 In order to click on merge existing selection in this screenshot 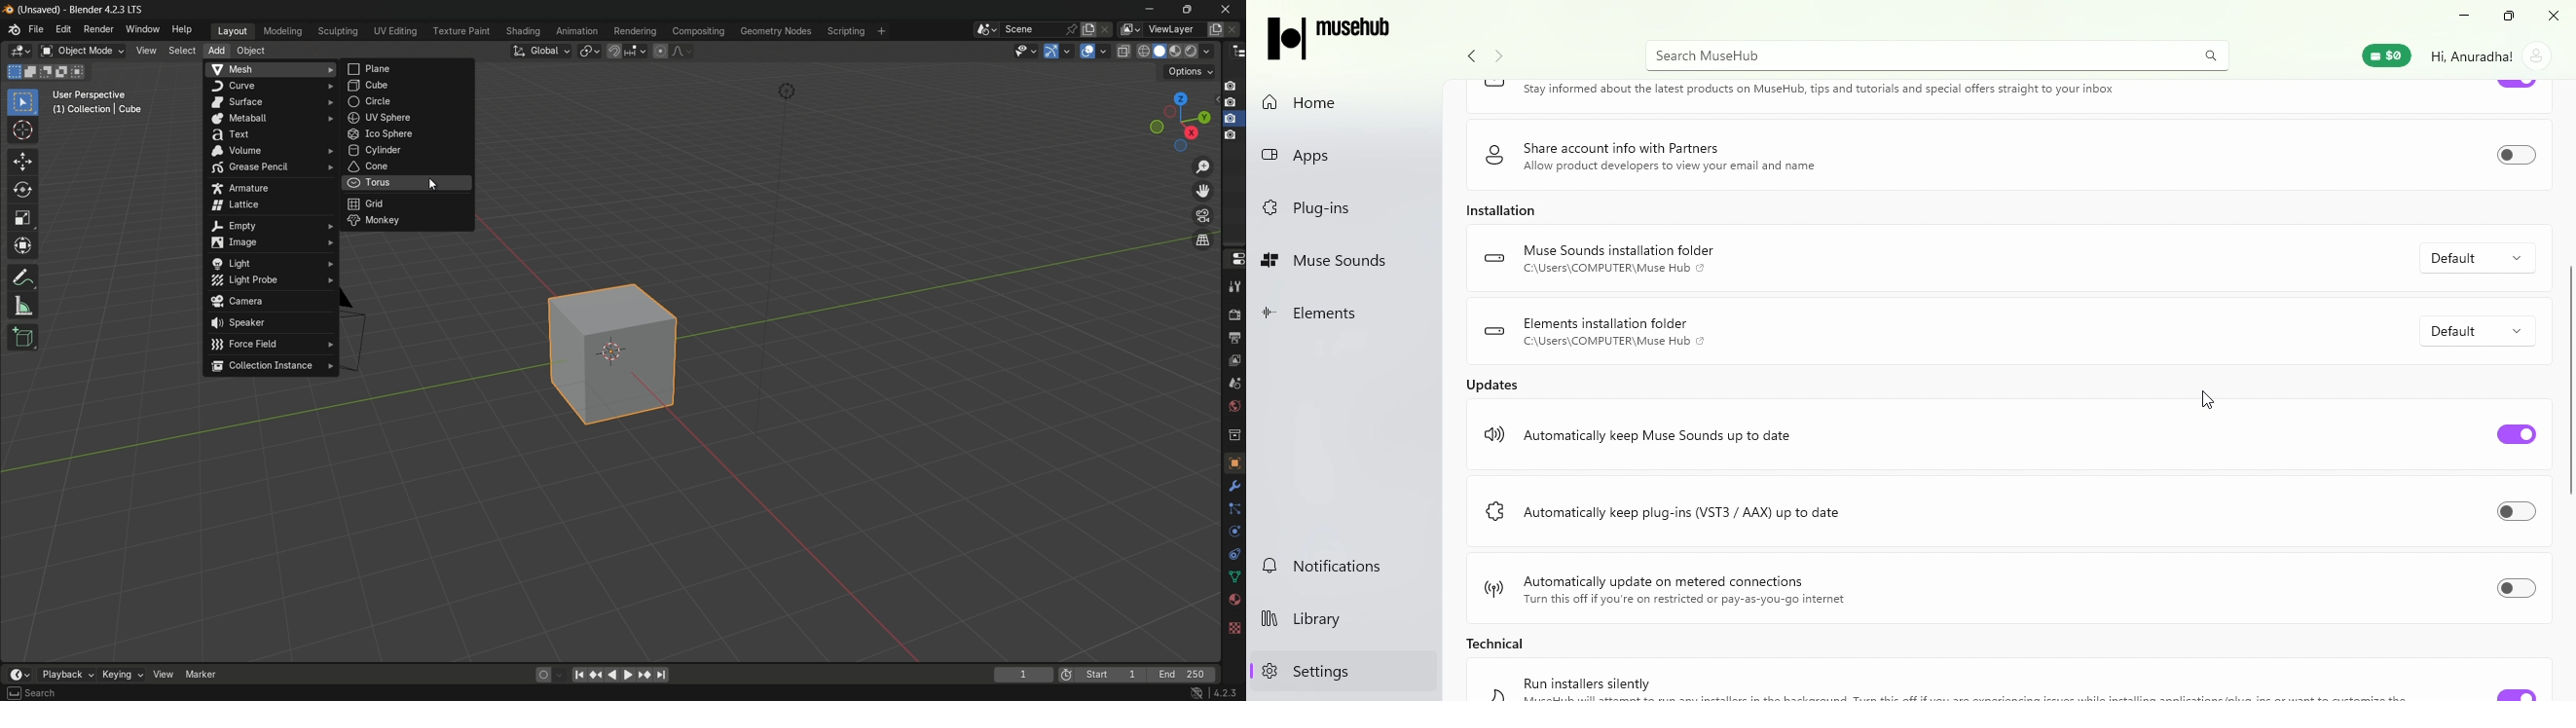, I will do `click(80, 72)`.